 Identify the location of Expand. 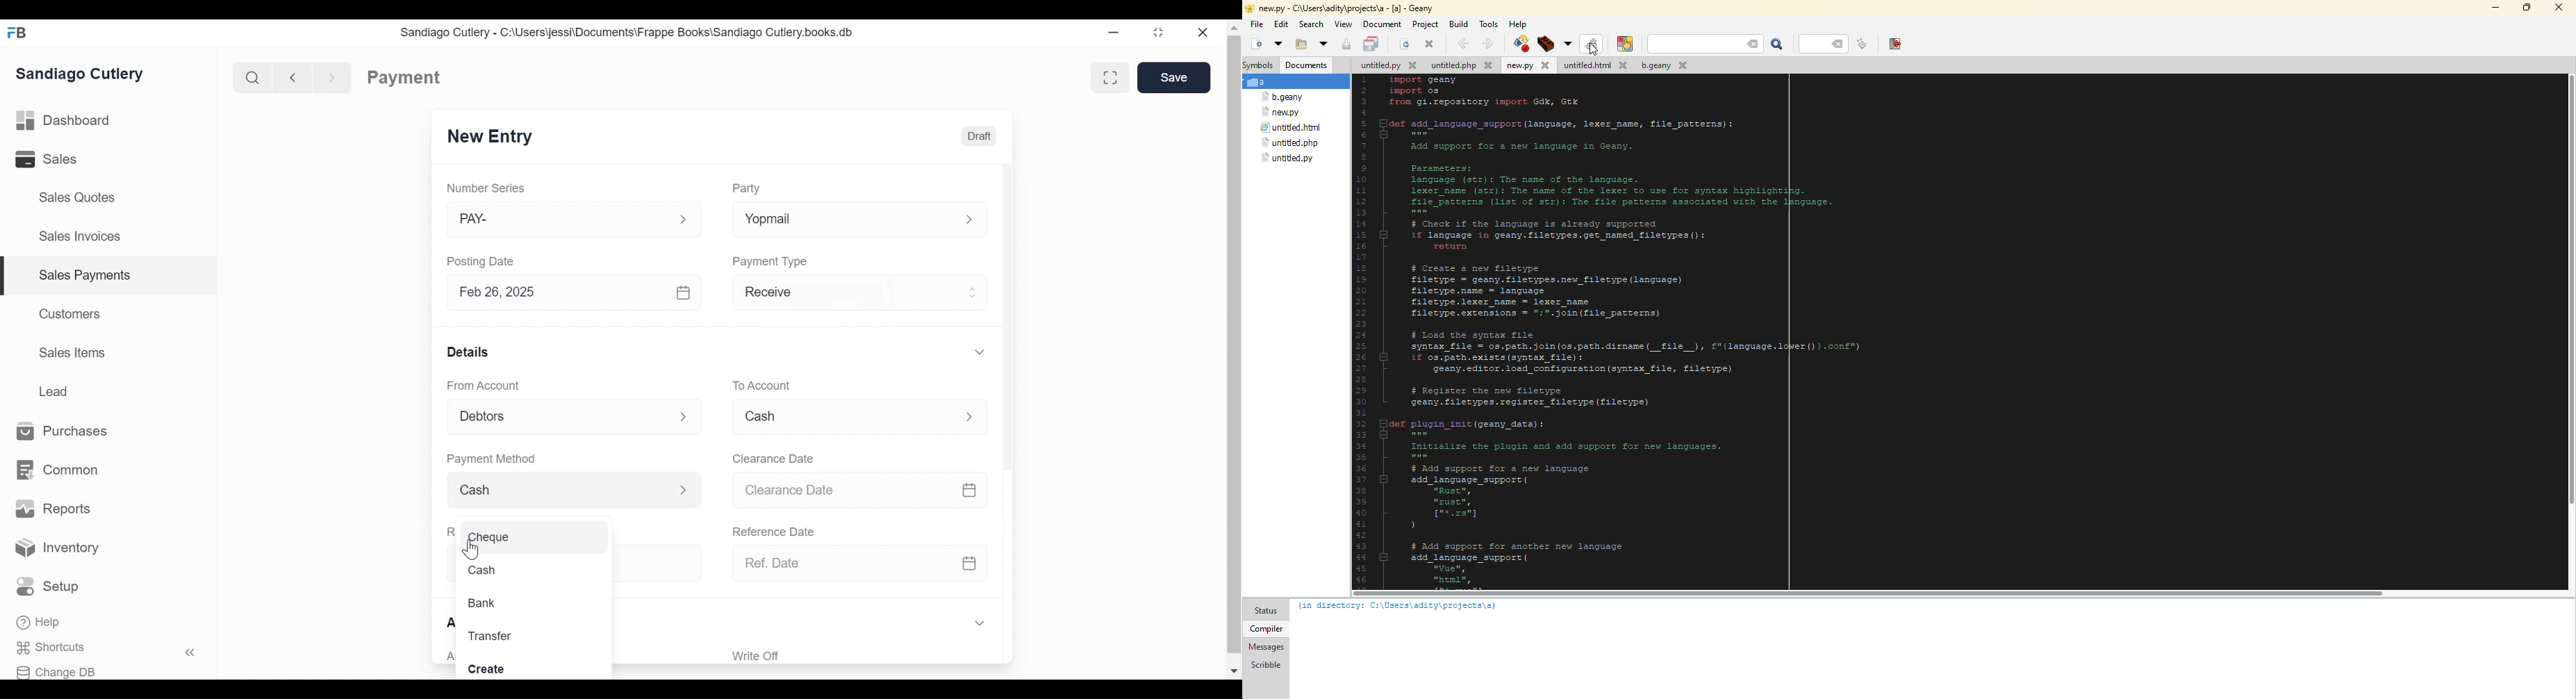
(969, 219).